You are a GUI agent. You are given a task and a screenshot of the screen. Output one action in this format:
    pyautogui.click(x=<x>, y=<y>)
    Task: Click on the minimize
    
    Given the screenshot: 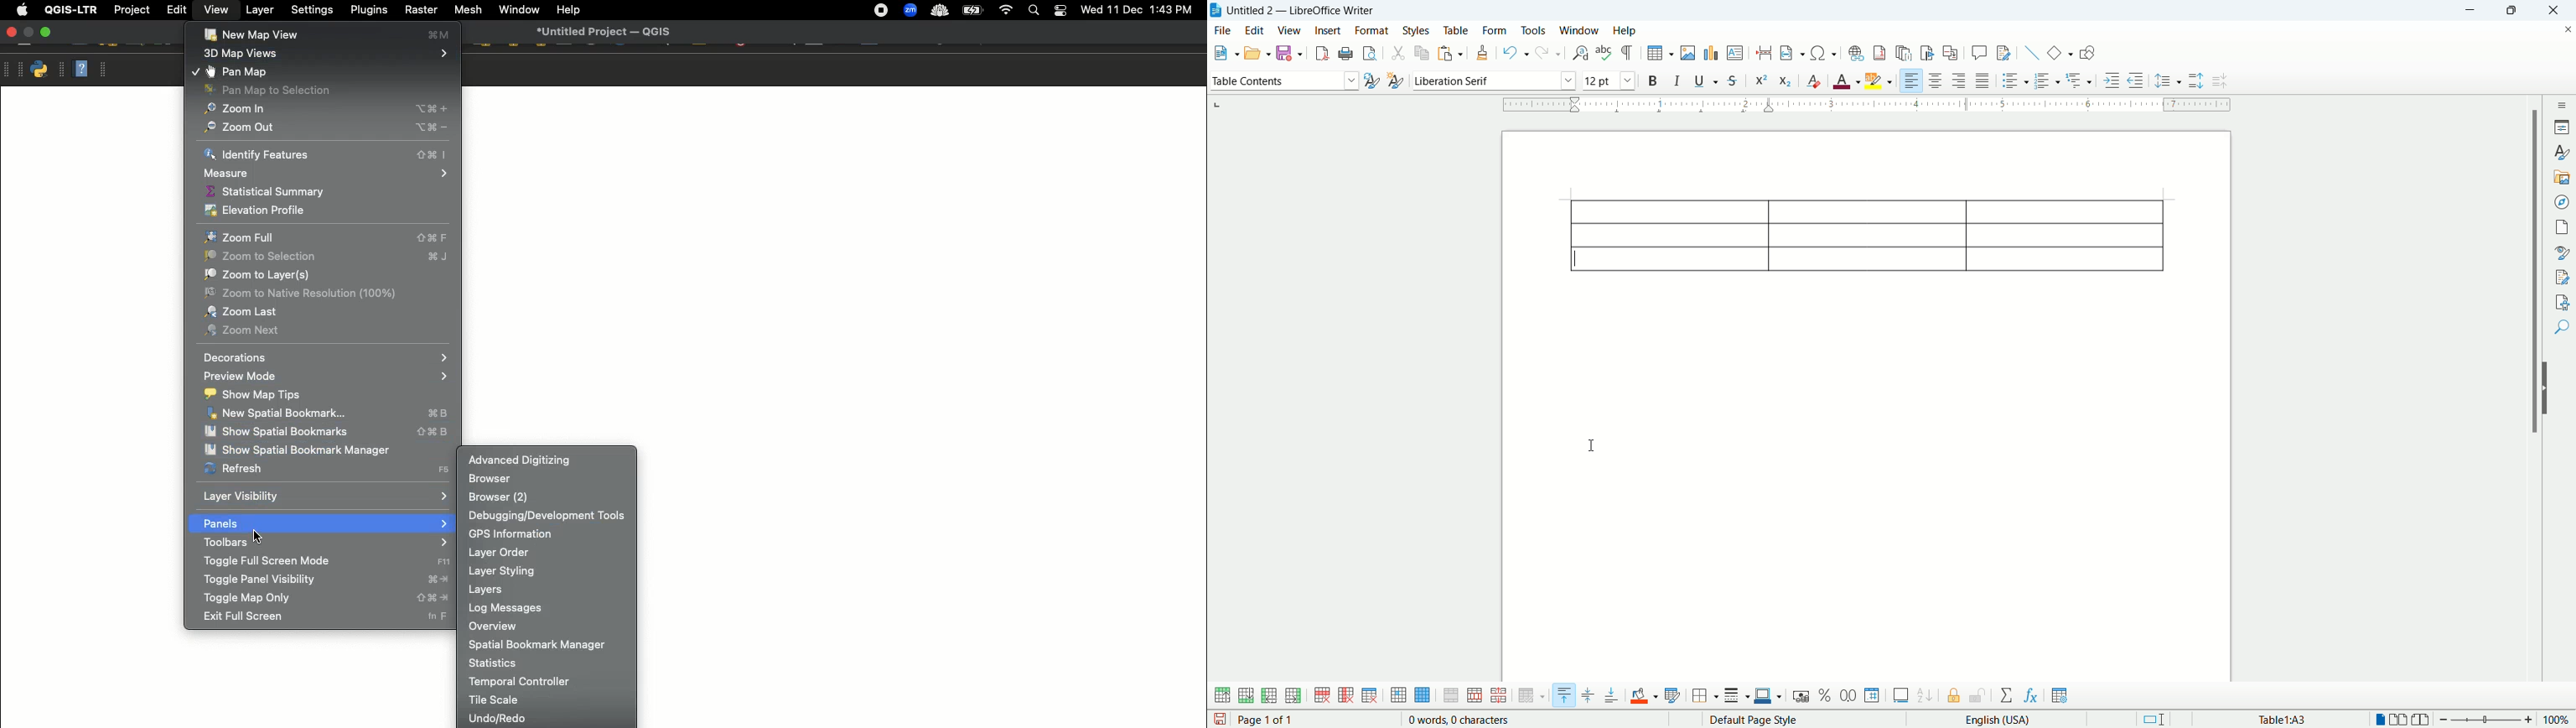 What is the action you would take?
    pyautogui.click(x=2468, y=12)
    